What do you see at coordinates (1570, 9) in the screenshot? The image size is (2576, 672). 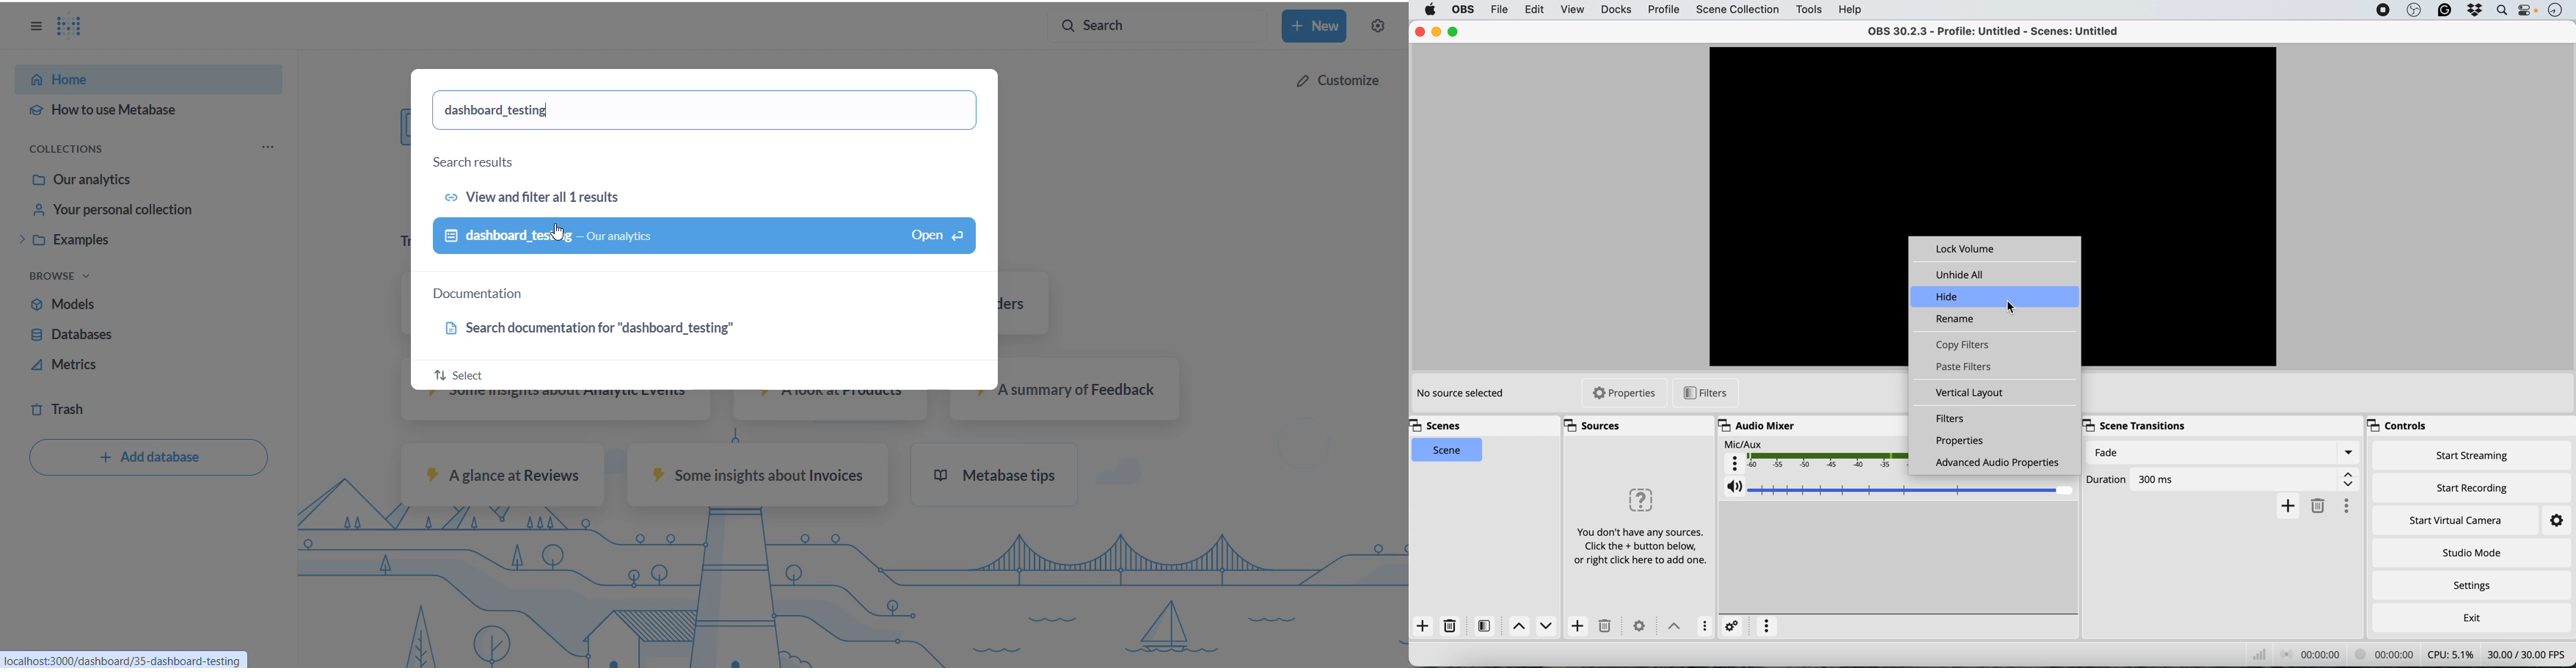 I see `view` at bounding box center [1570, 9].